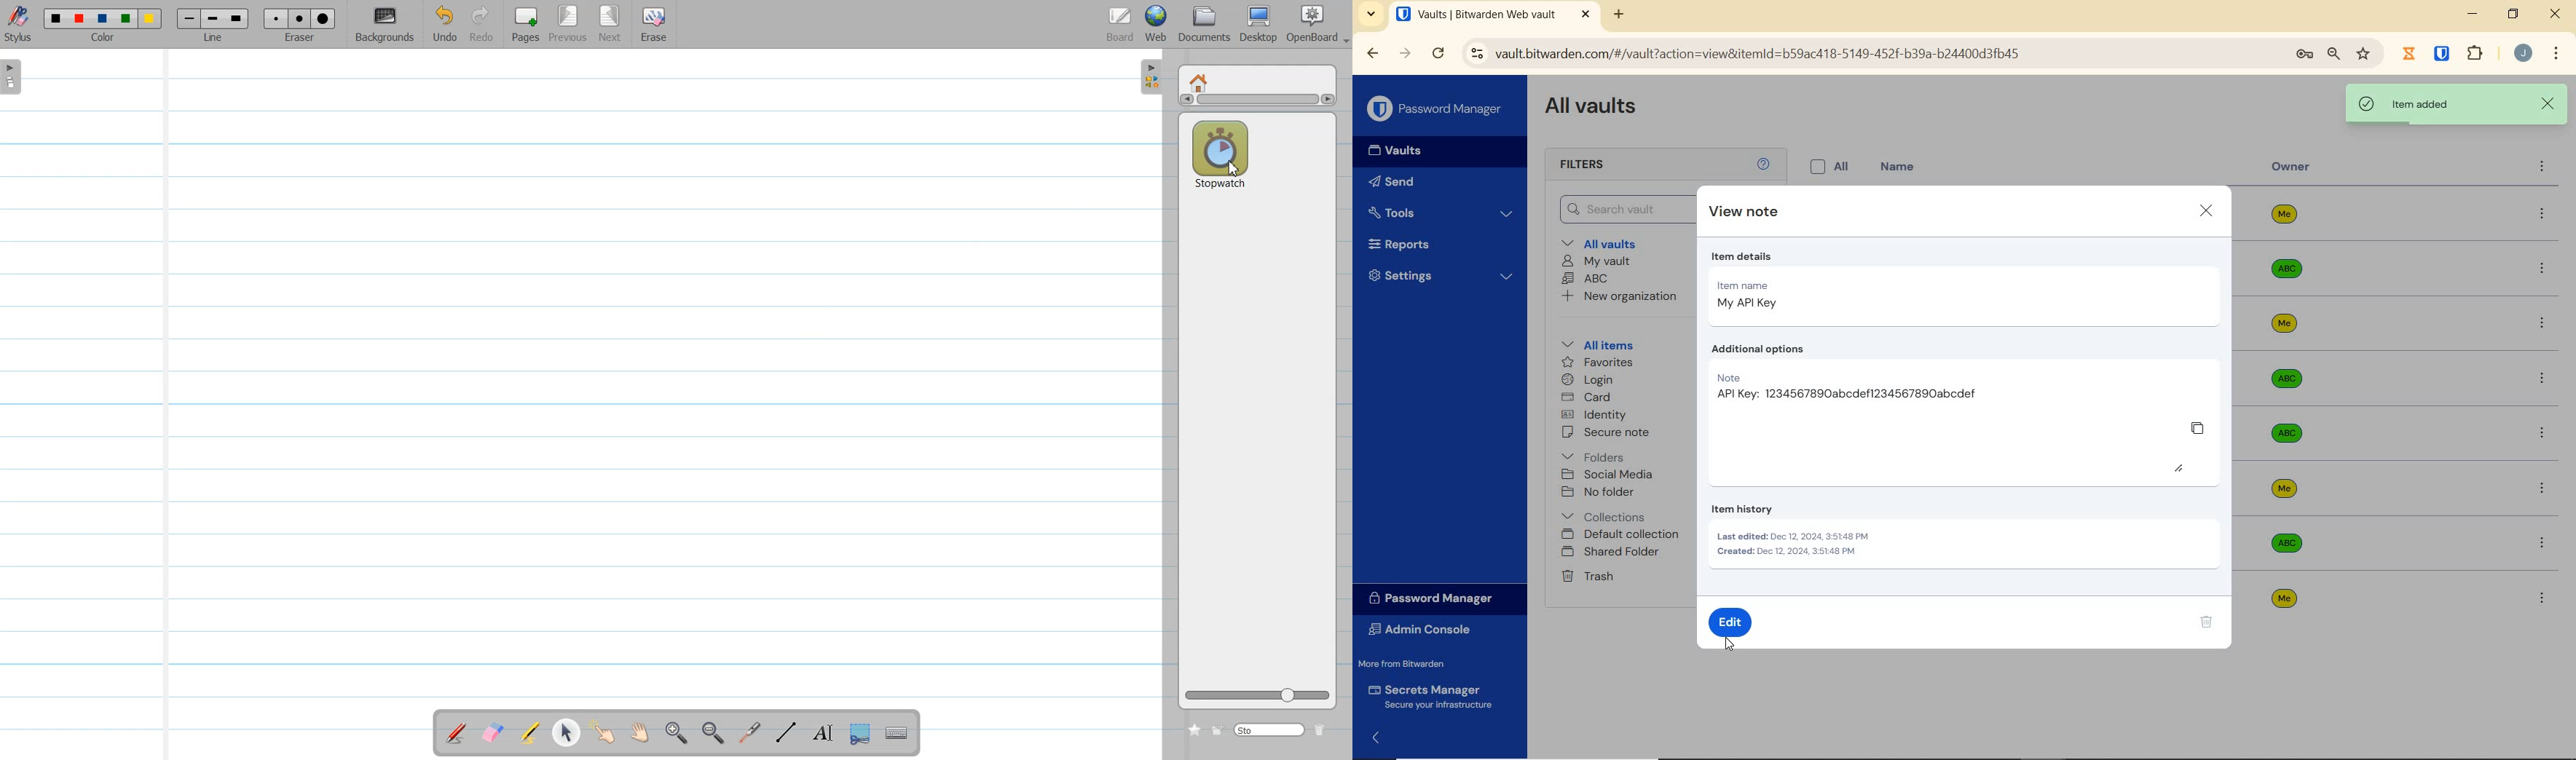  Describe the element at coordinates (2332, 55) in the screenshot. I see `zoom` at that location.